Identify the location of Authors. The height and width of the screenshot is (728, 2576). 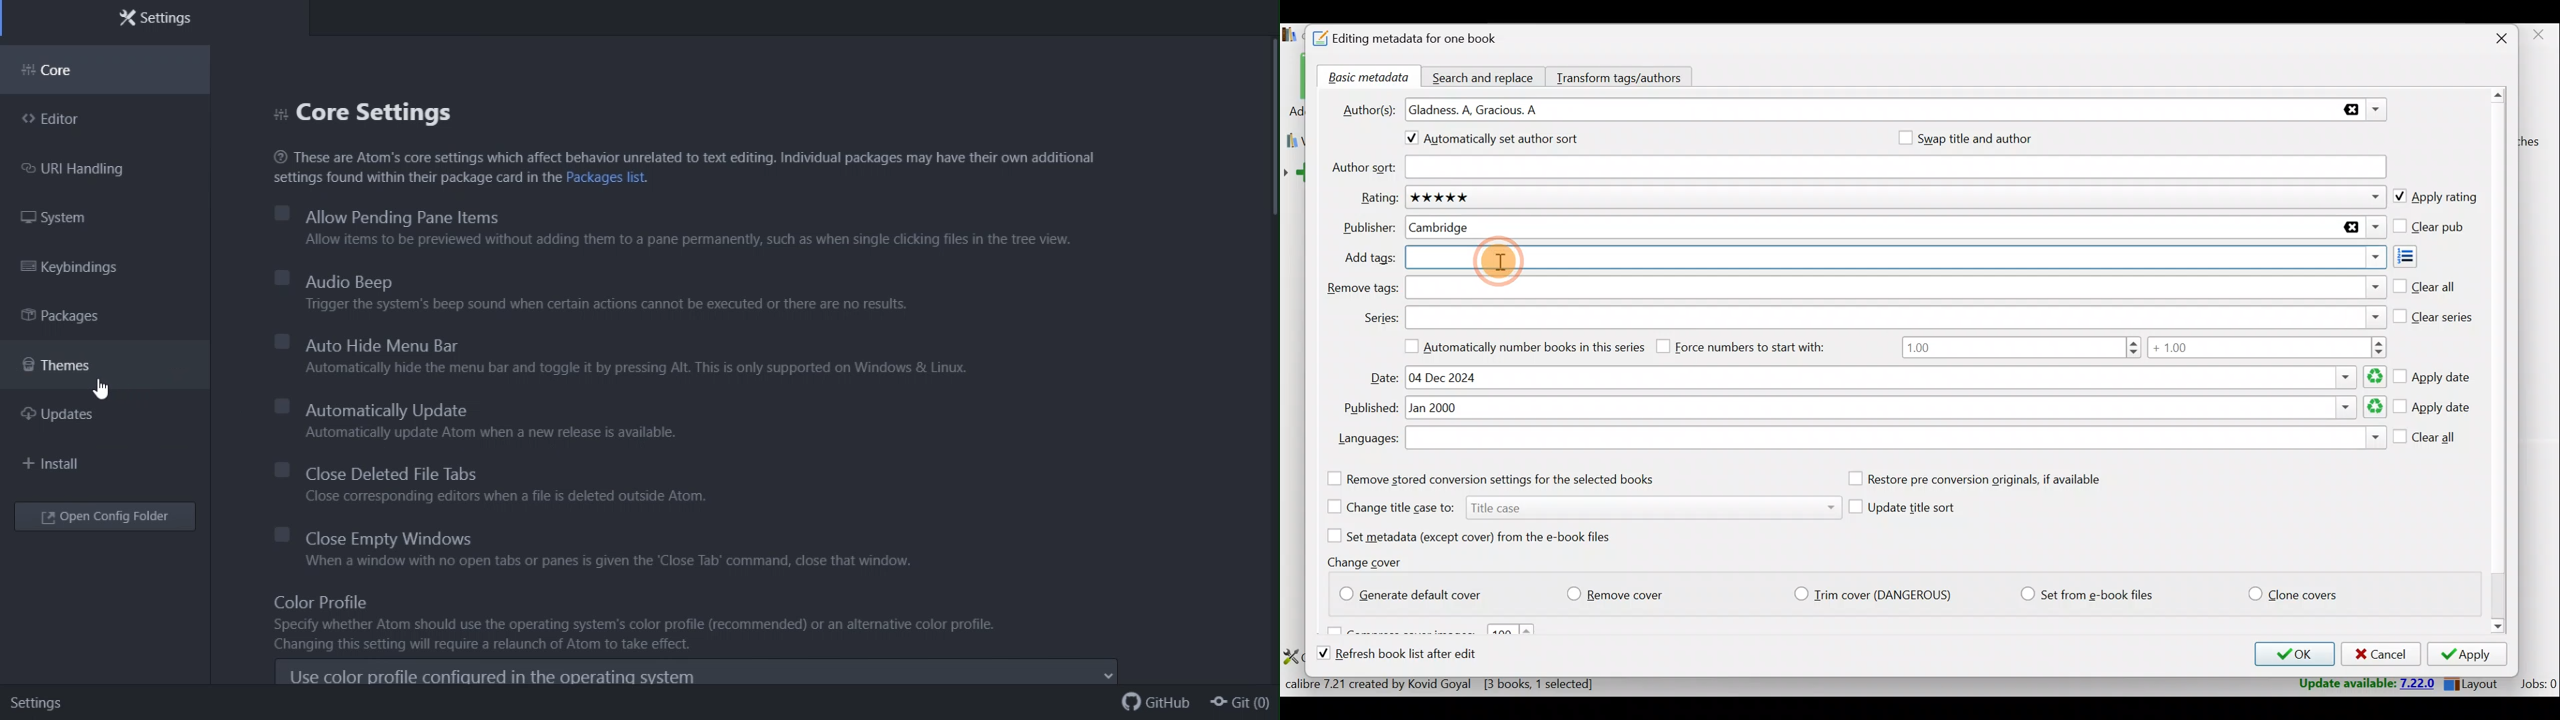
(1897, 111).